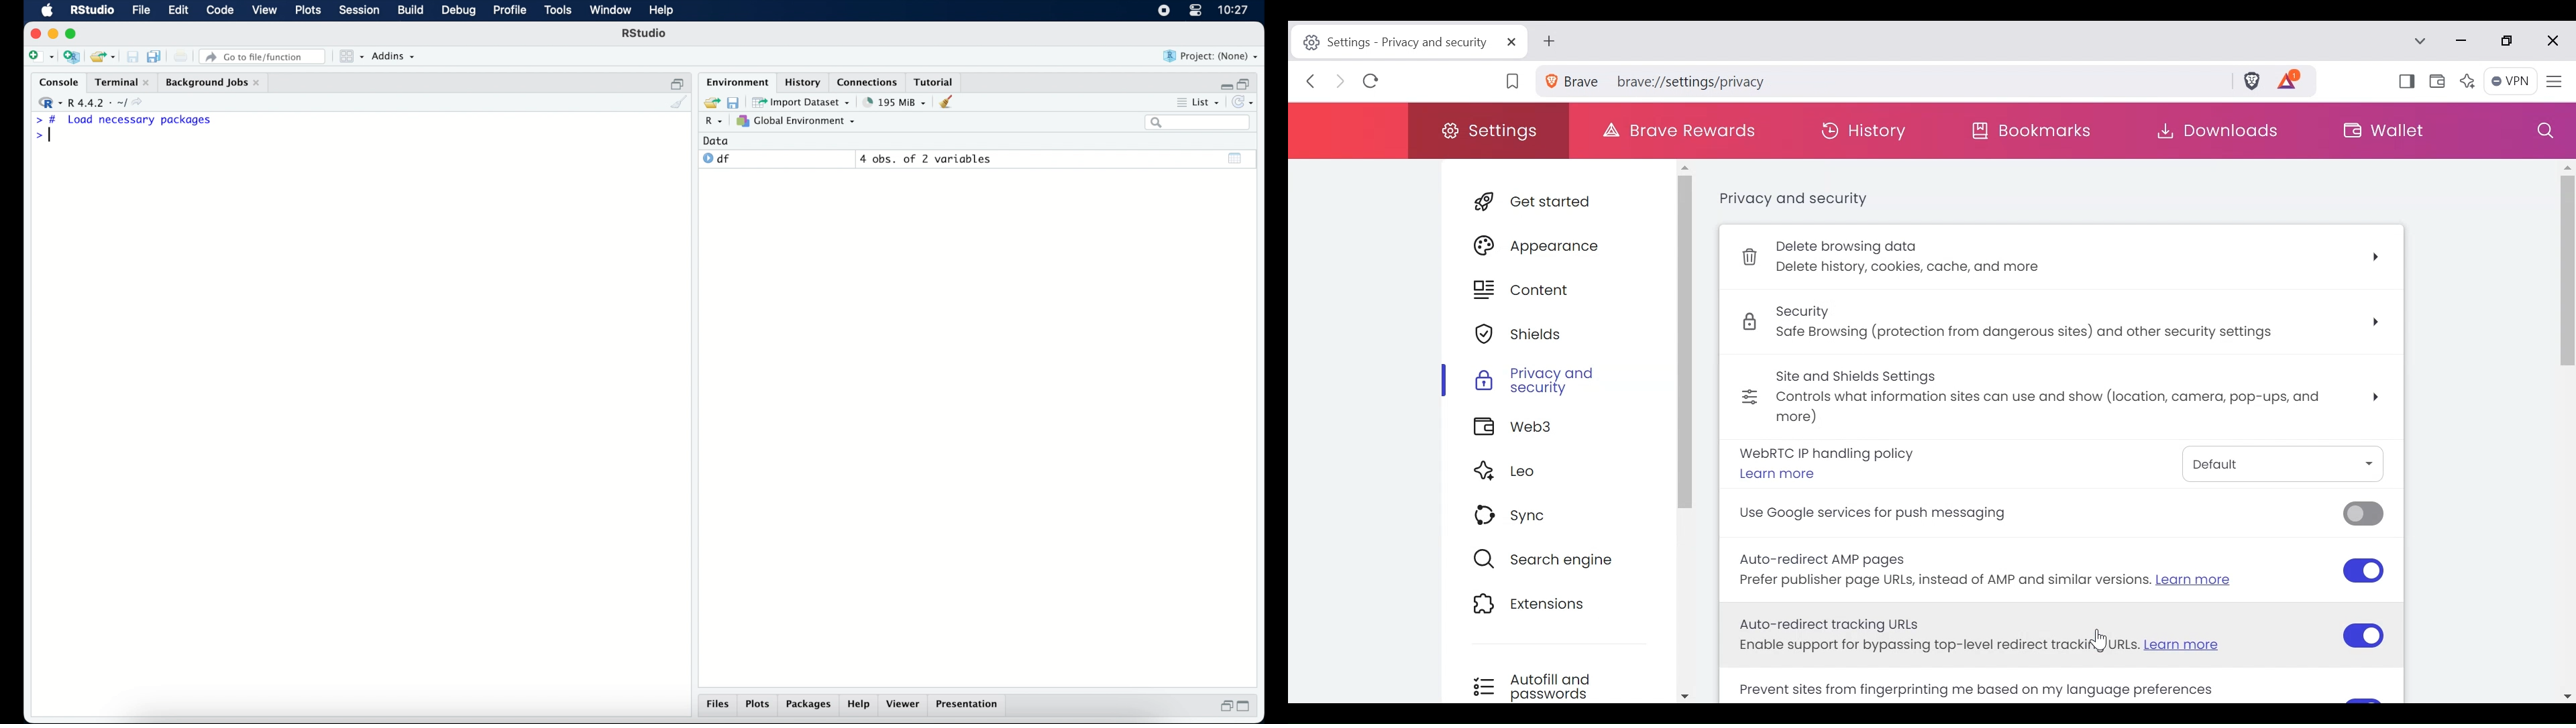 The image size is (2576, 728). I want to click on search bar, so click(1197, 123).